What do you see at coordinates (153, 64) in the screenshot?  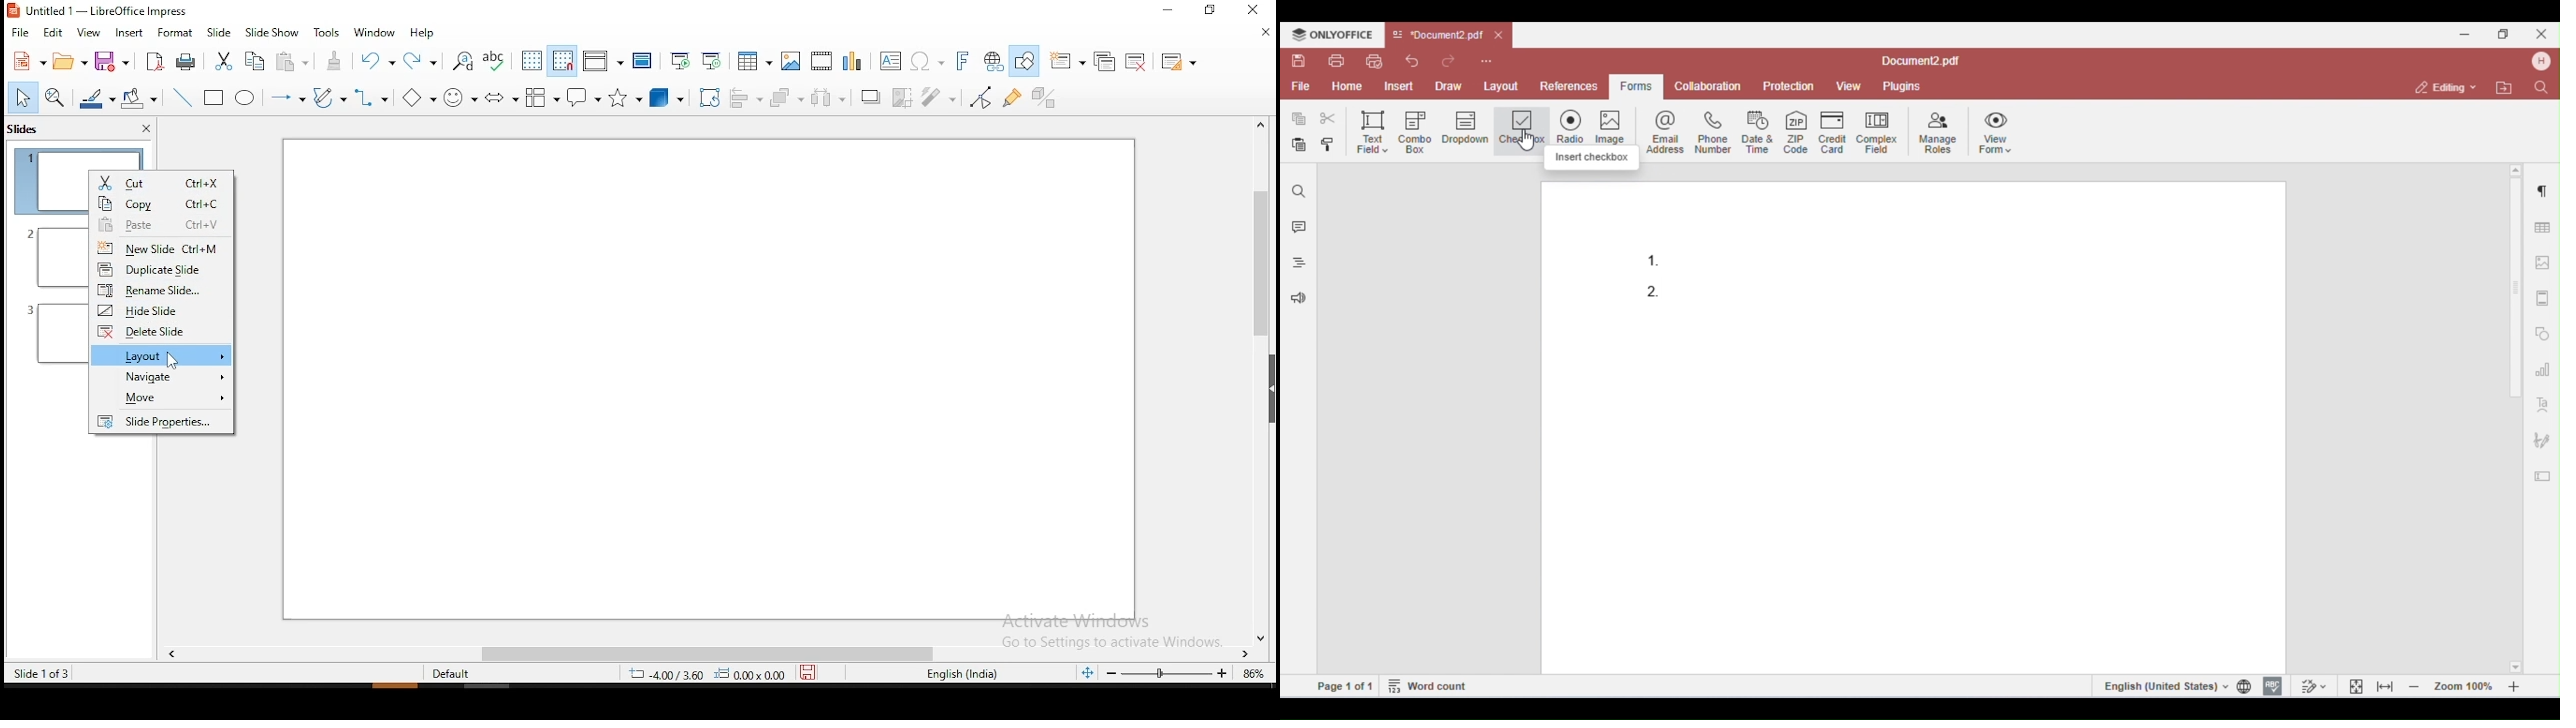 I see `export as pdf` at bounding box center [153, 64].